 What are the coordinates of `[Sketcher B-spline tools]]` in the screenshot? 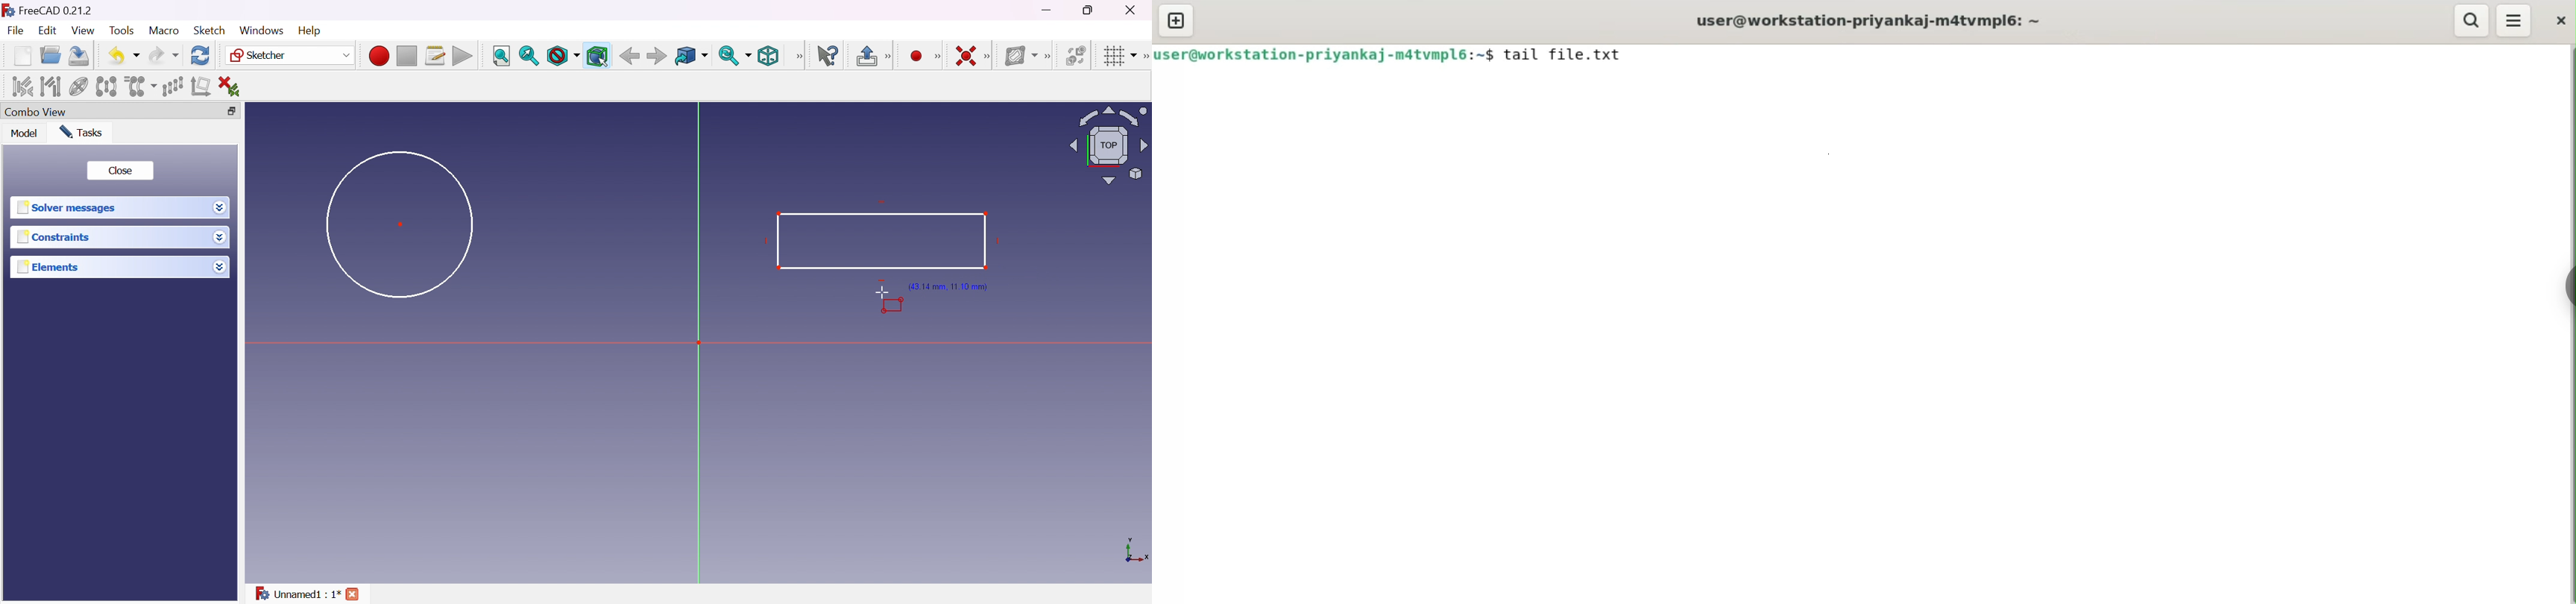 It's located at (1051, 56).